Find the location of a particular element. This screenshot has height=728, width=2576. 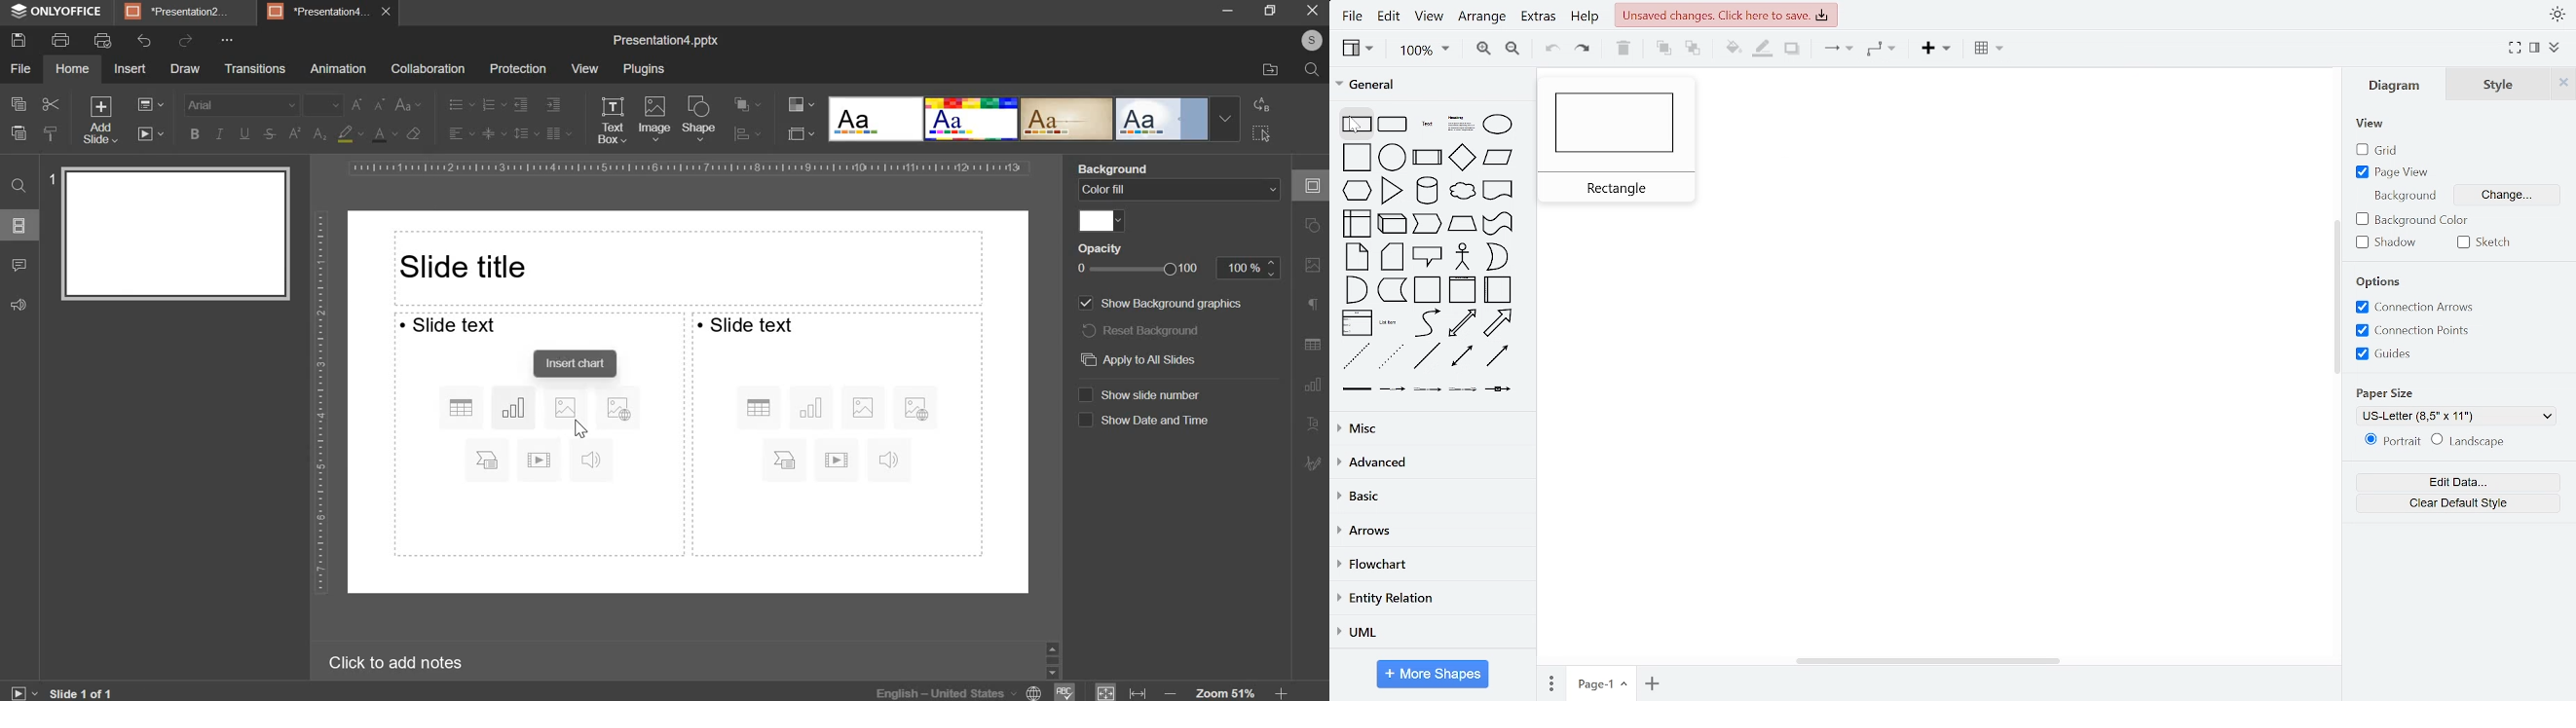

image setting is located at coordinates (1311, 265).